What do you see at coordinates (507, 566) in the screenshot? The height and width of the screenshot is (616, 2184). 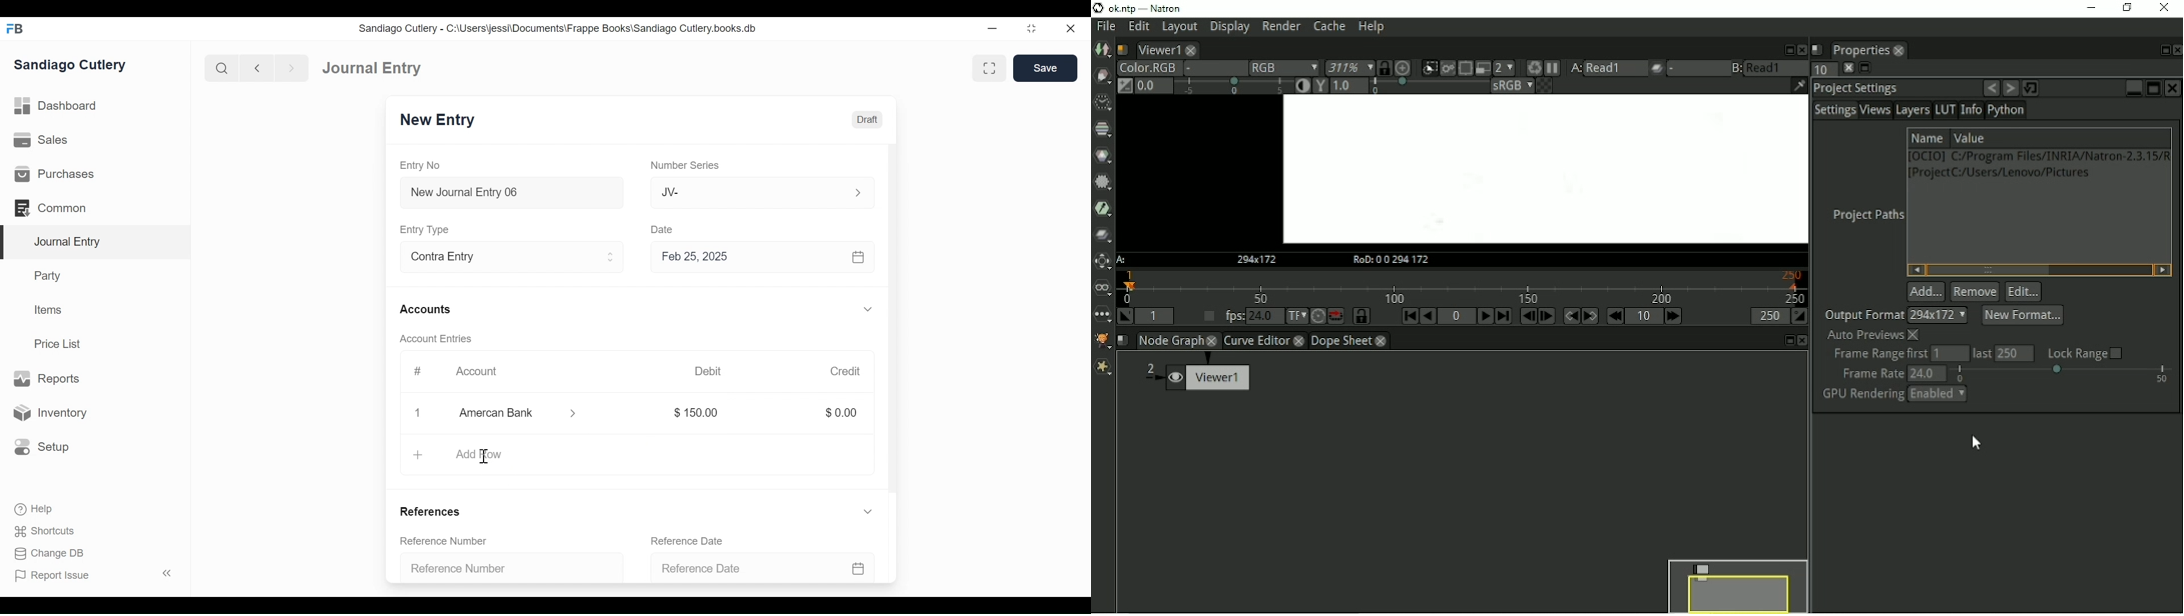 I see `Reference Number` at bounding box center [507, 566].